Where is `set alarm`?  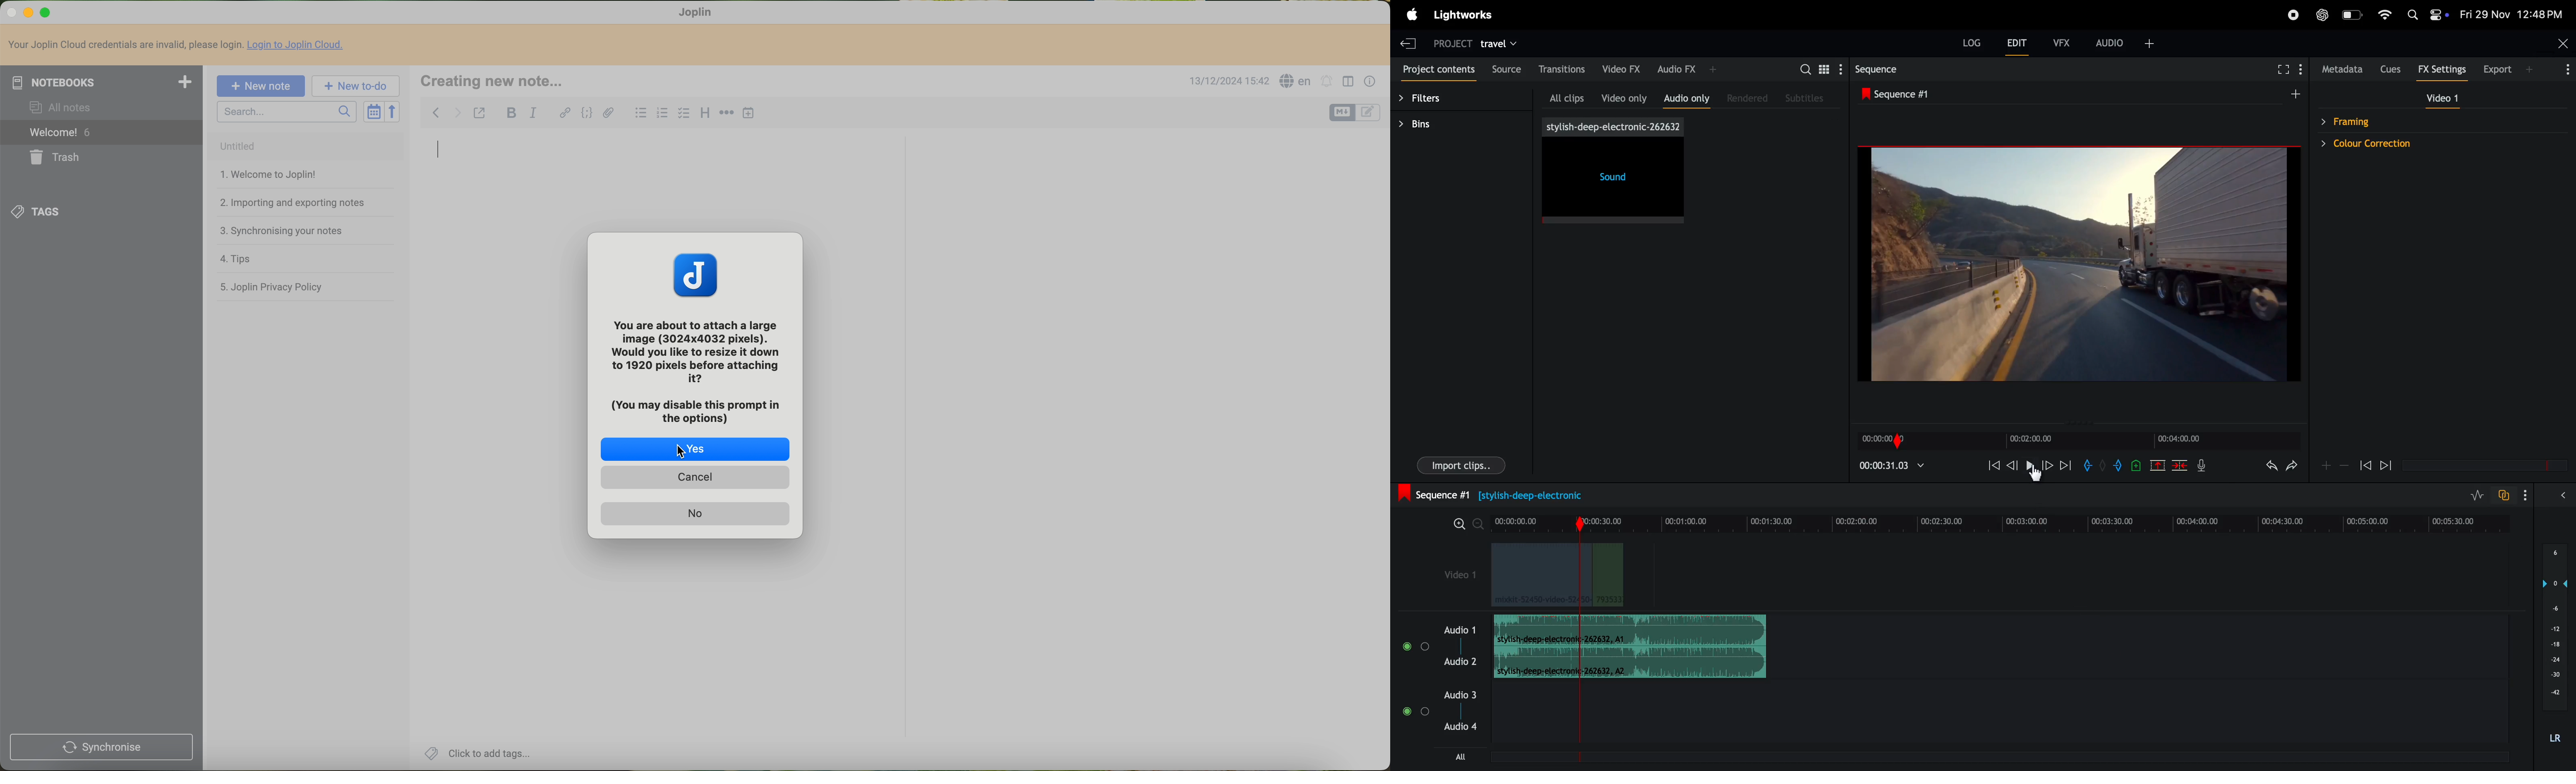 set alarm is located at coordinates (1326, 82).